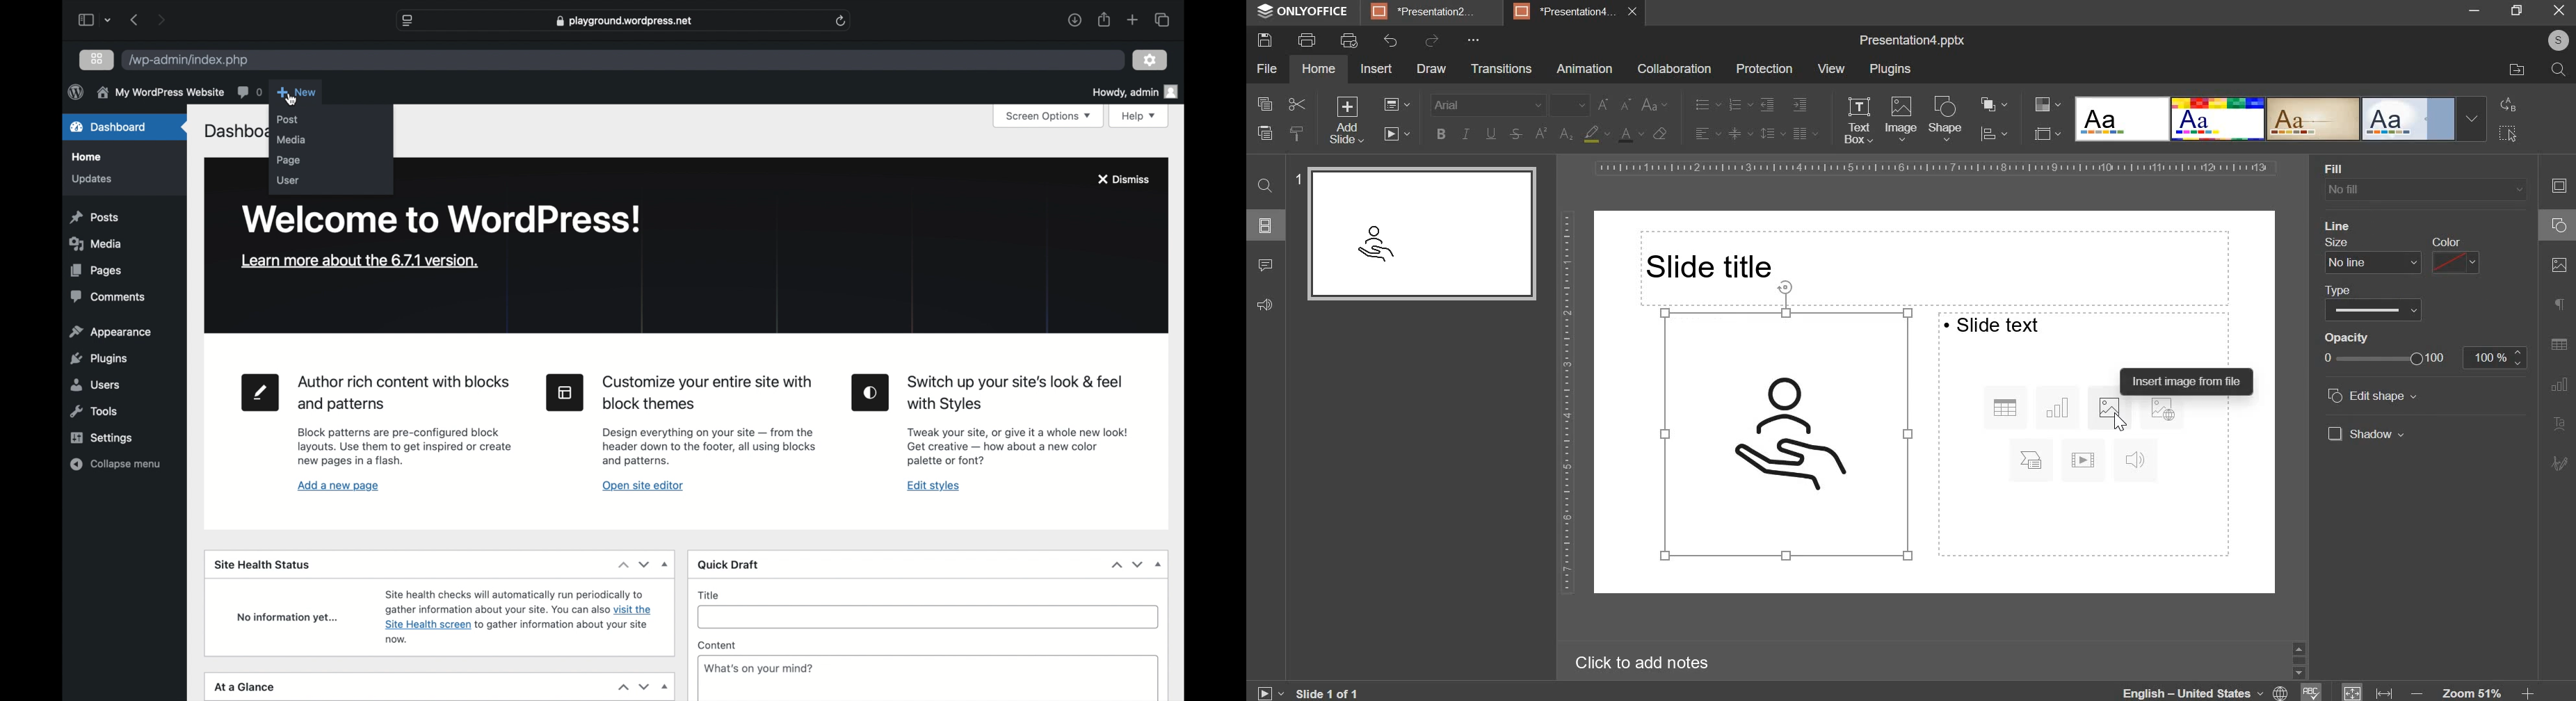 The width and height of the screenshot is (2576, 728). What do you see at coordinates (758, 669) in the screenshot?
I see `info` at bounding box center [758, 669].